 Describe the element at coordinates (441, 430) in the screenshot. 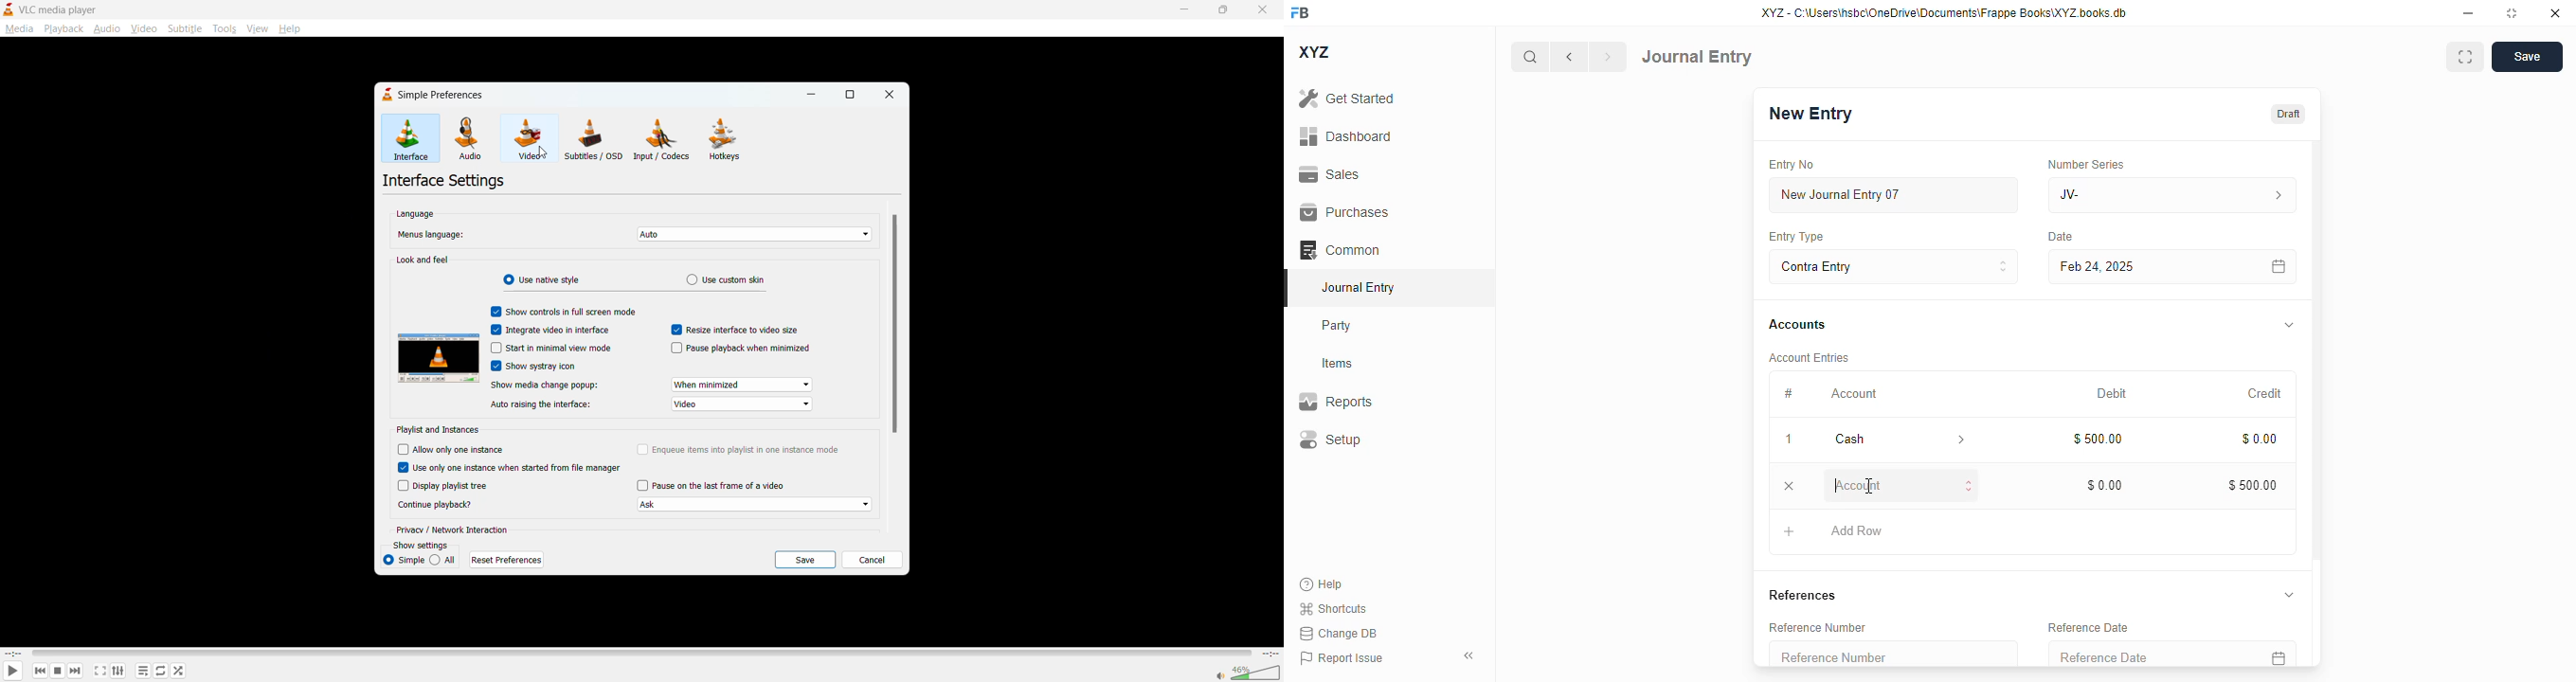

I see `playlist and instances` at that location.